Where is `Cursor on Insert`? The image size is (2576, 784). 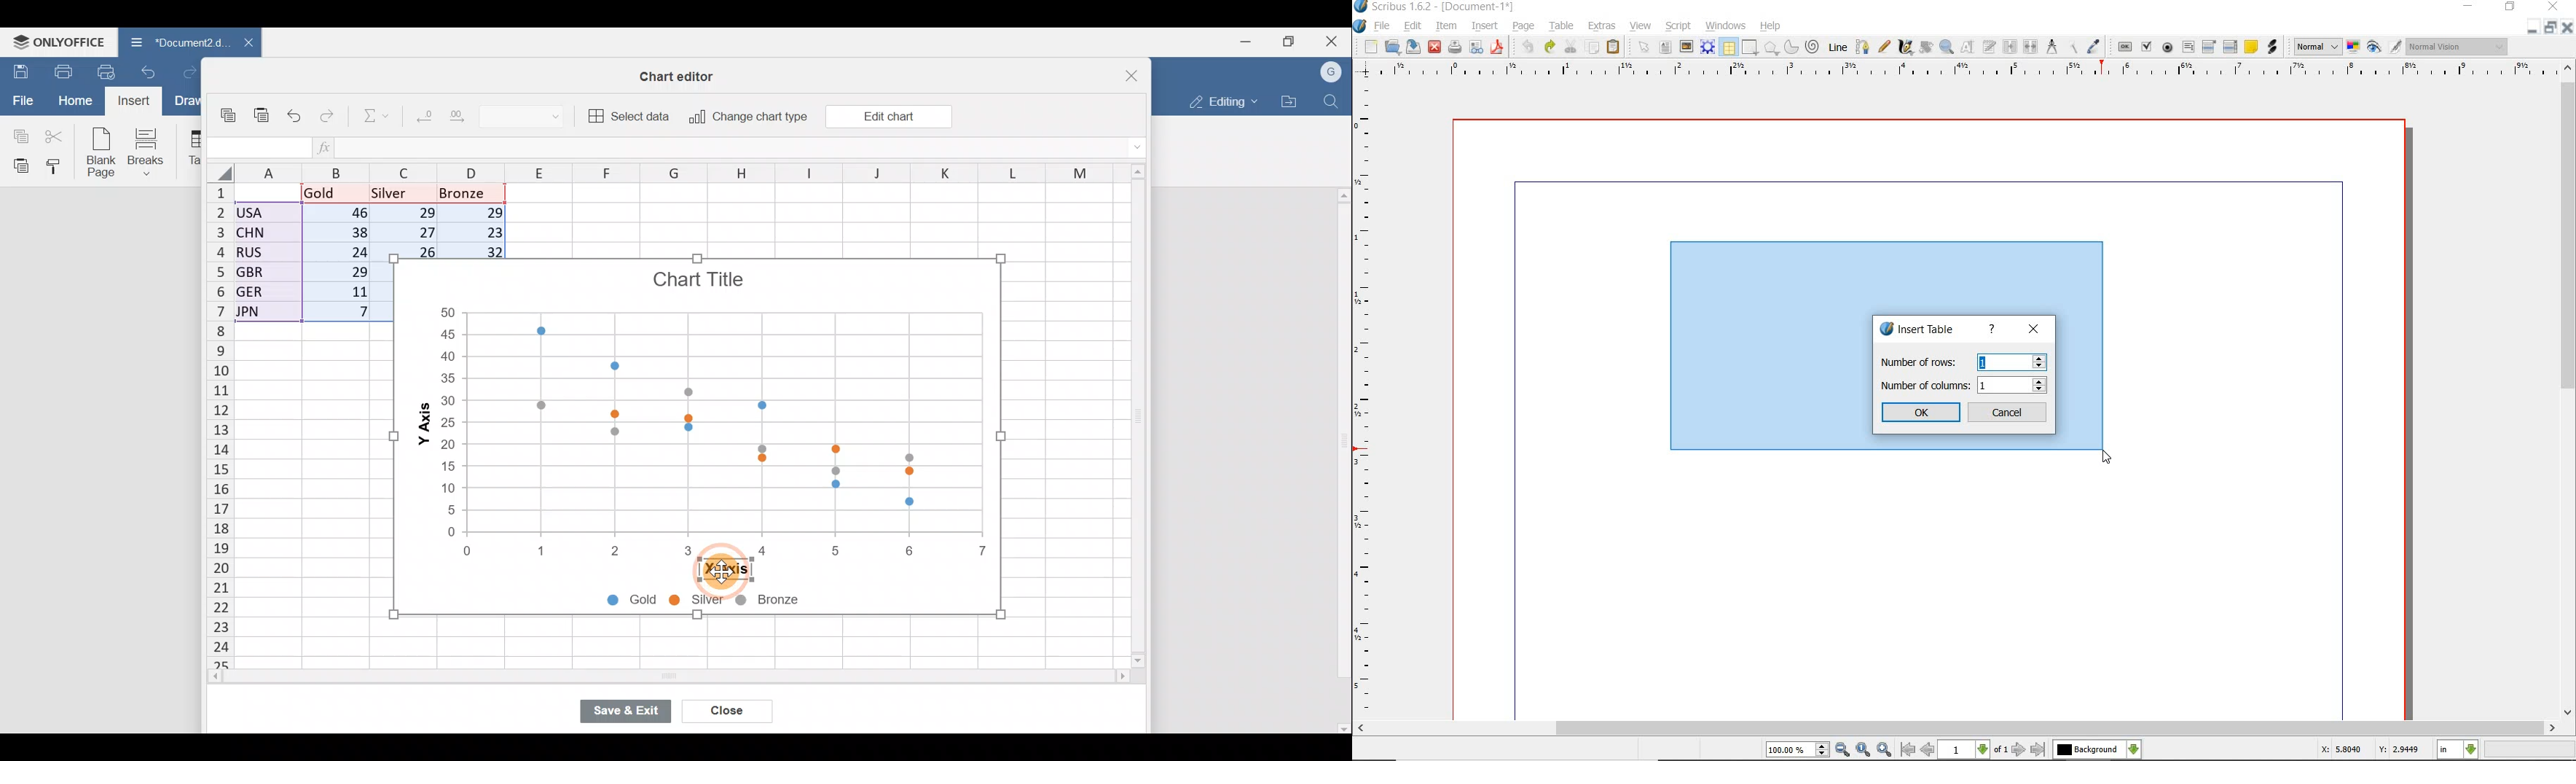
Cursor on Insert is located at coordinates (135, 101).